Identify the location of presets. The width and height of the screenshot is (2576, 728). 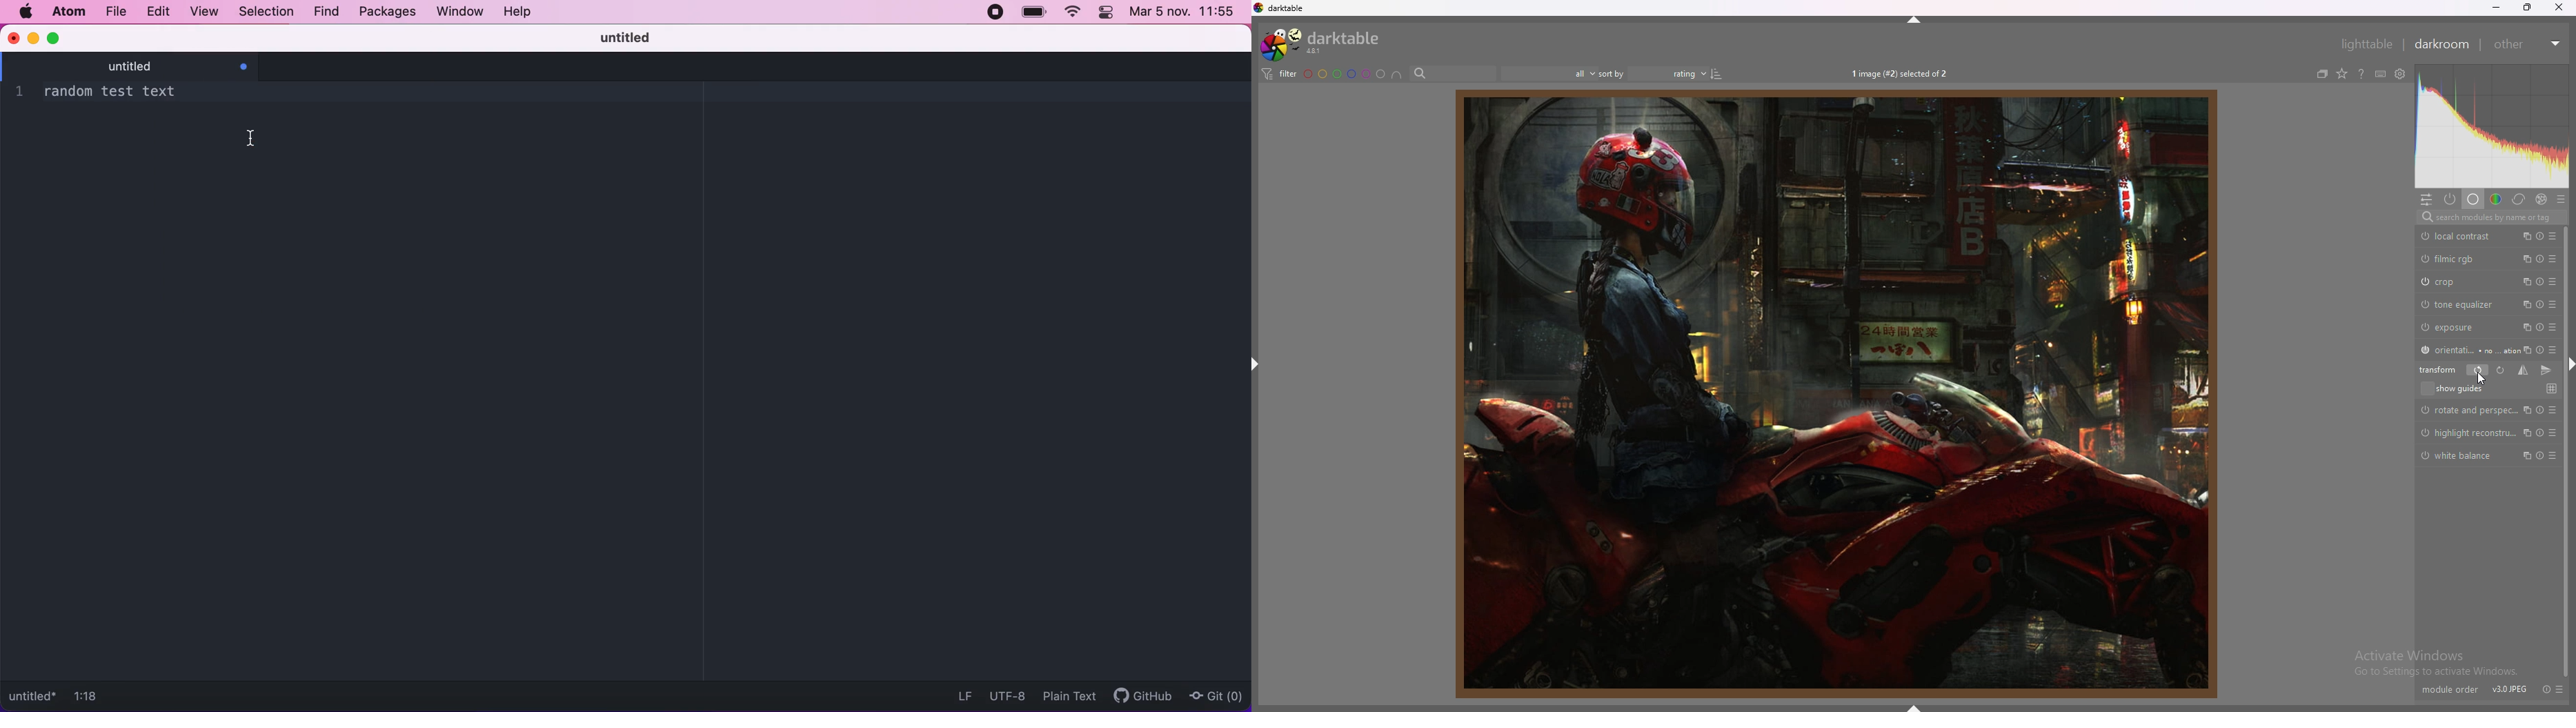
(2552, 304).